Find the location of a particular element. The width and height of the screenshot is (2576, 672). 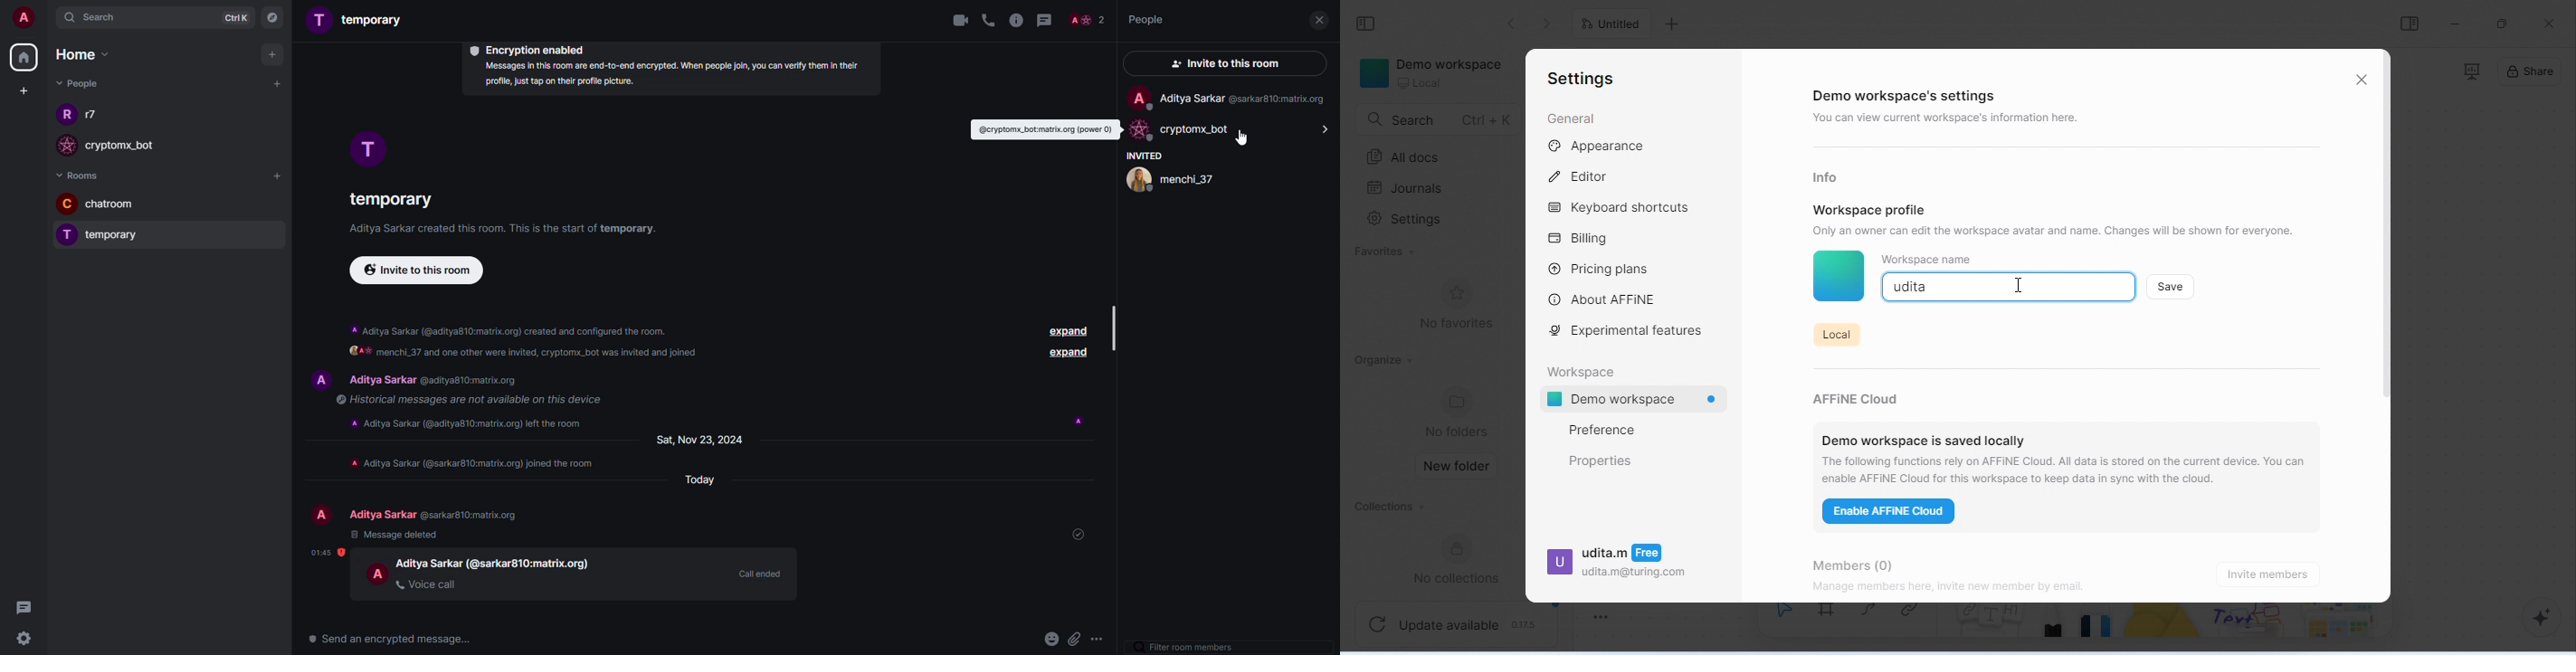

voice call is located at coordinates (428, 584).